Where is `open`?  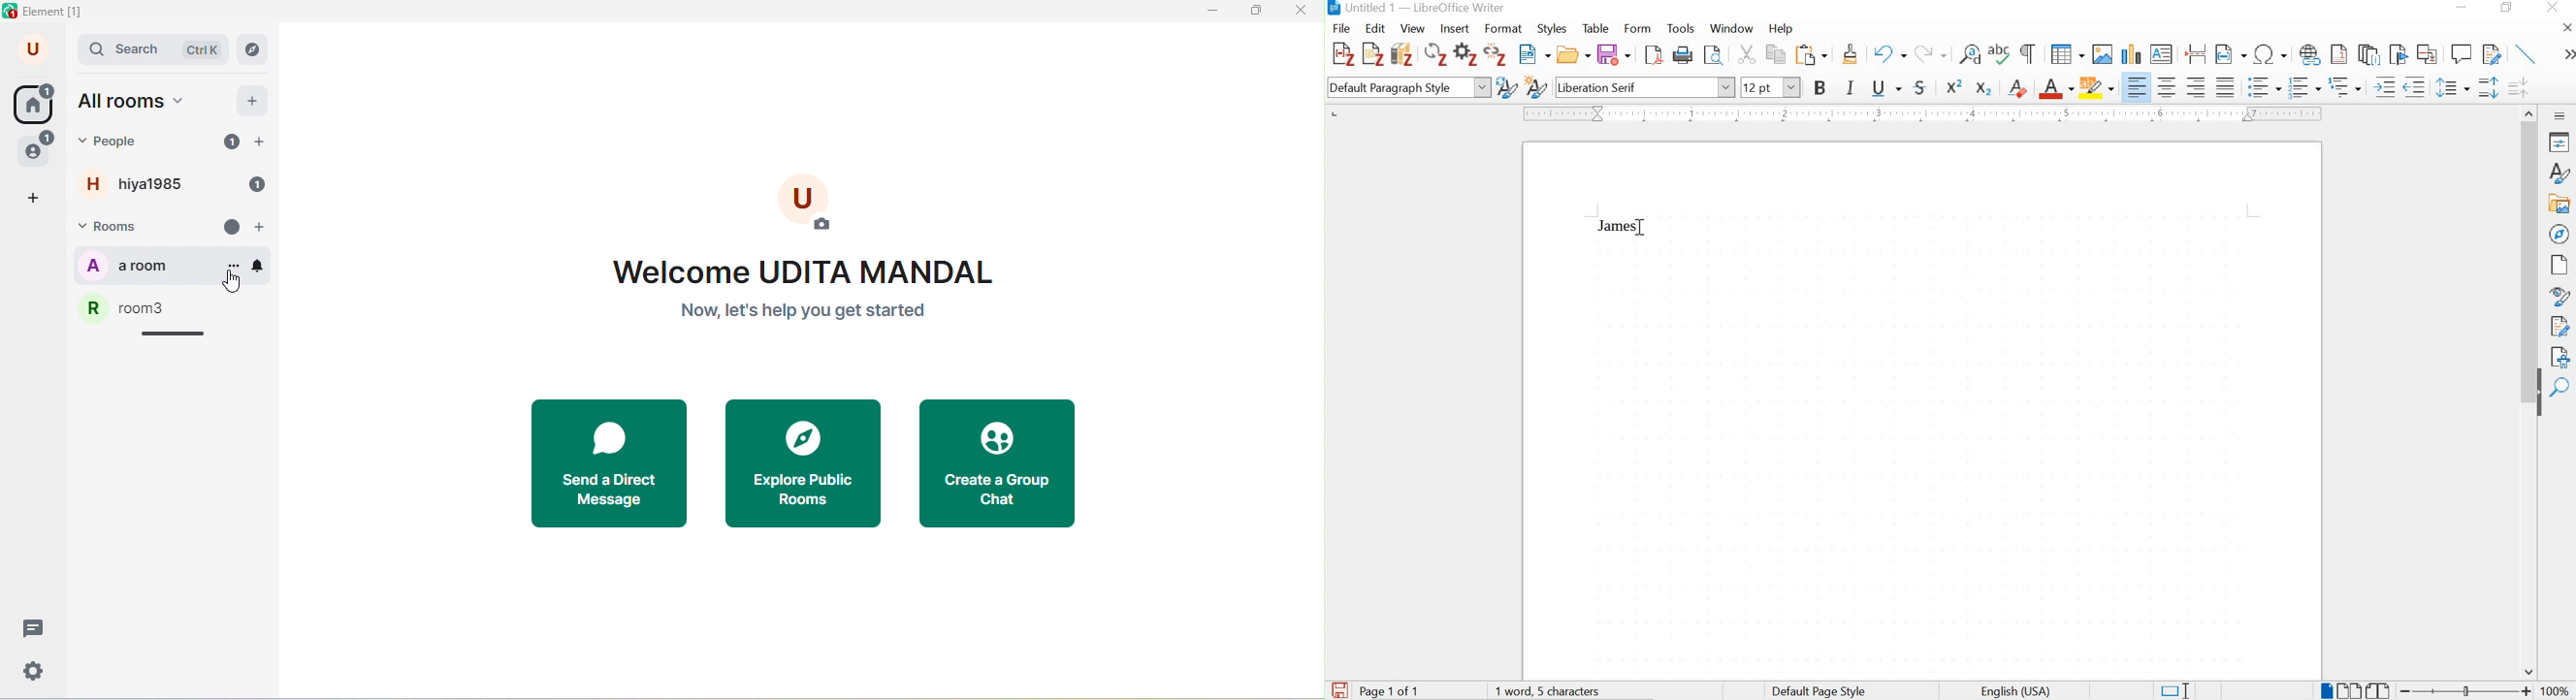 open is located at coordinates (1574, 55).